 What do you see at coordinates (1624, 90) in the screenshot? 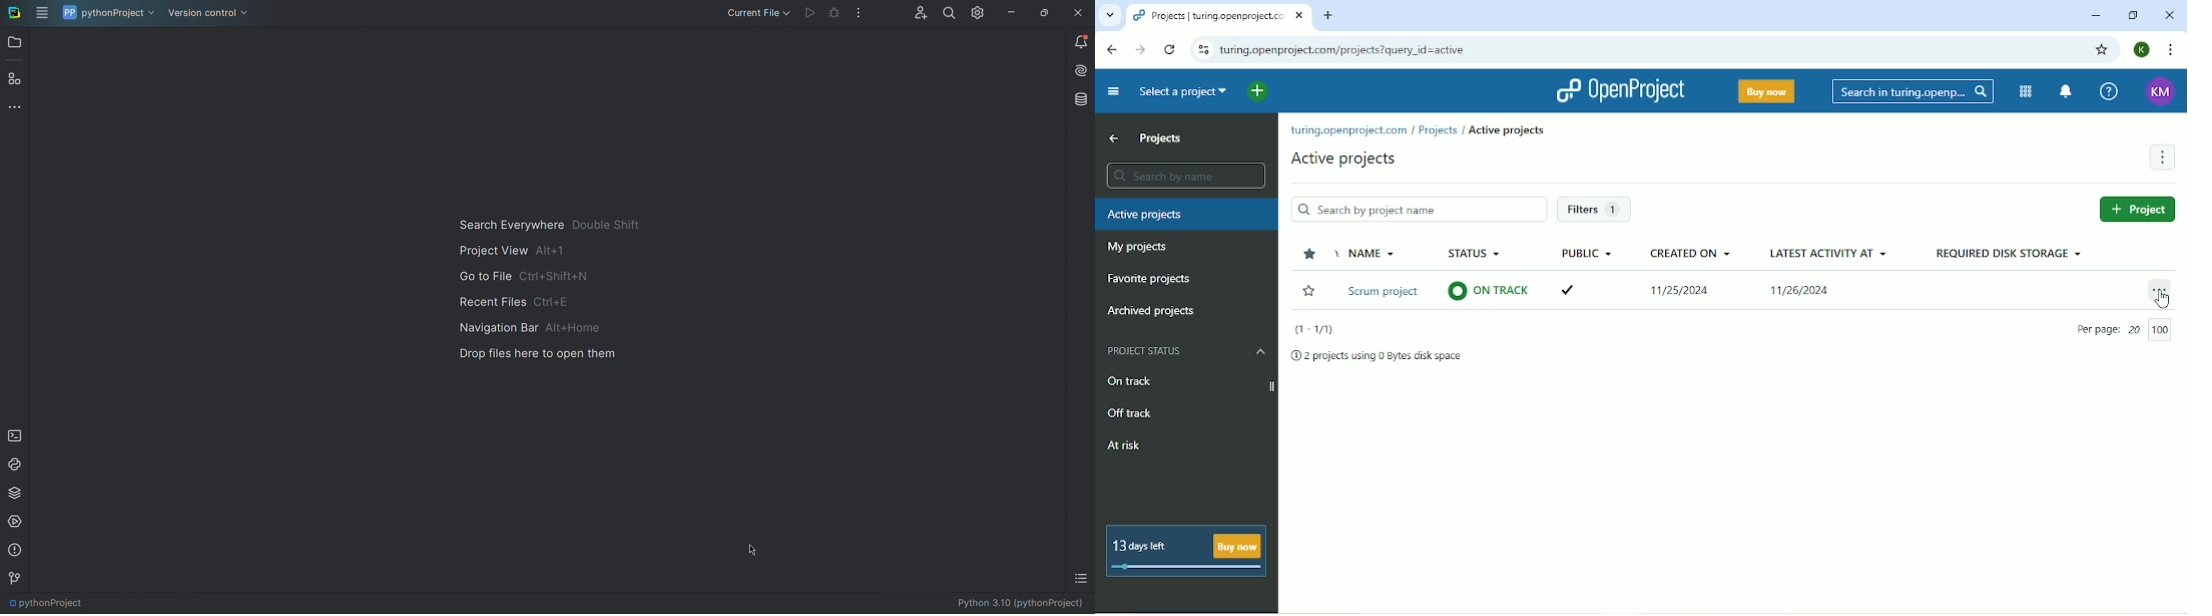
I see `OpenProject` at bounding box center [1624, 90].